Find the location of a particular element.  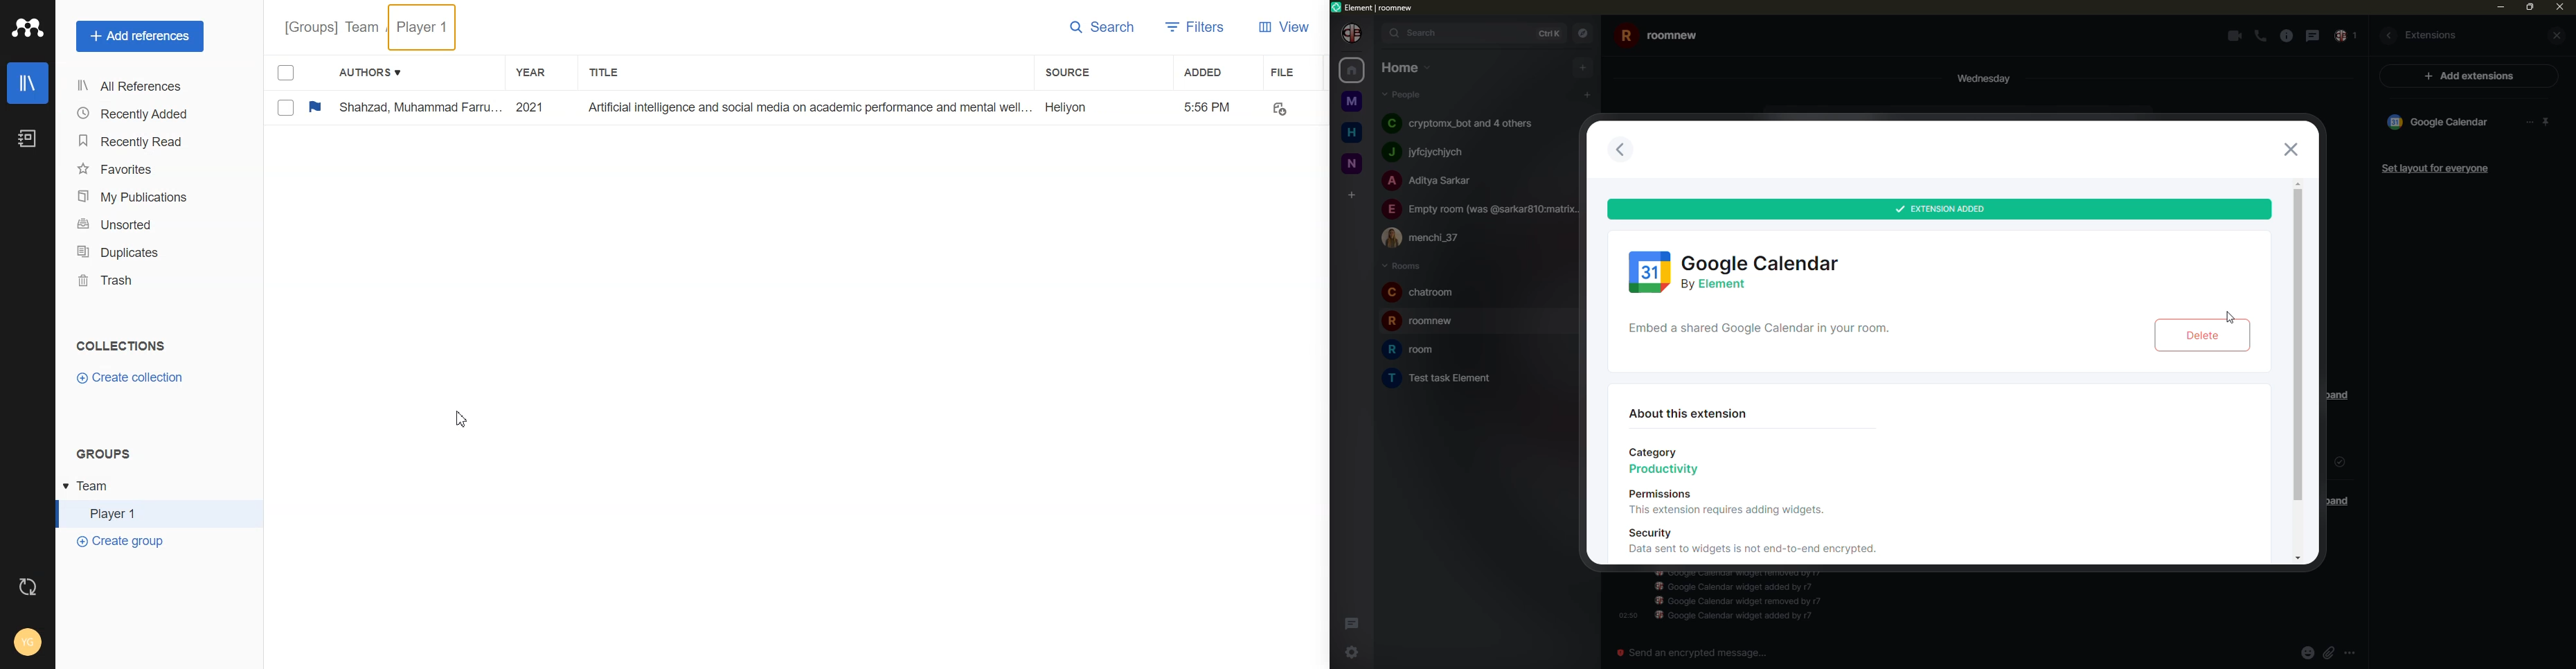

Group Team is located at coordinates (331, 26).